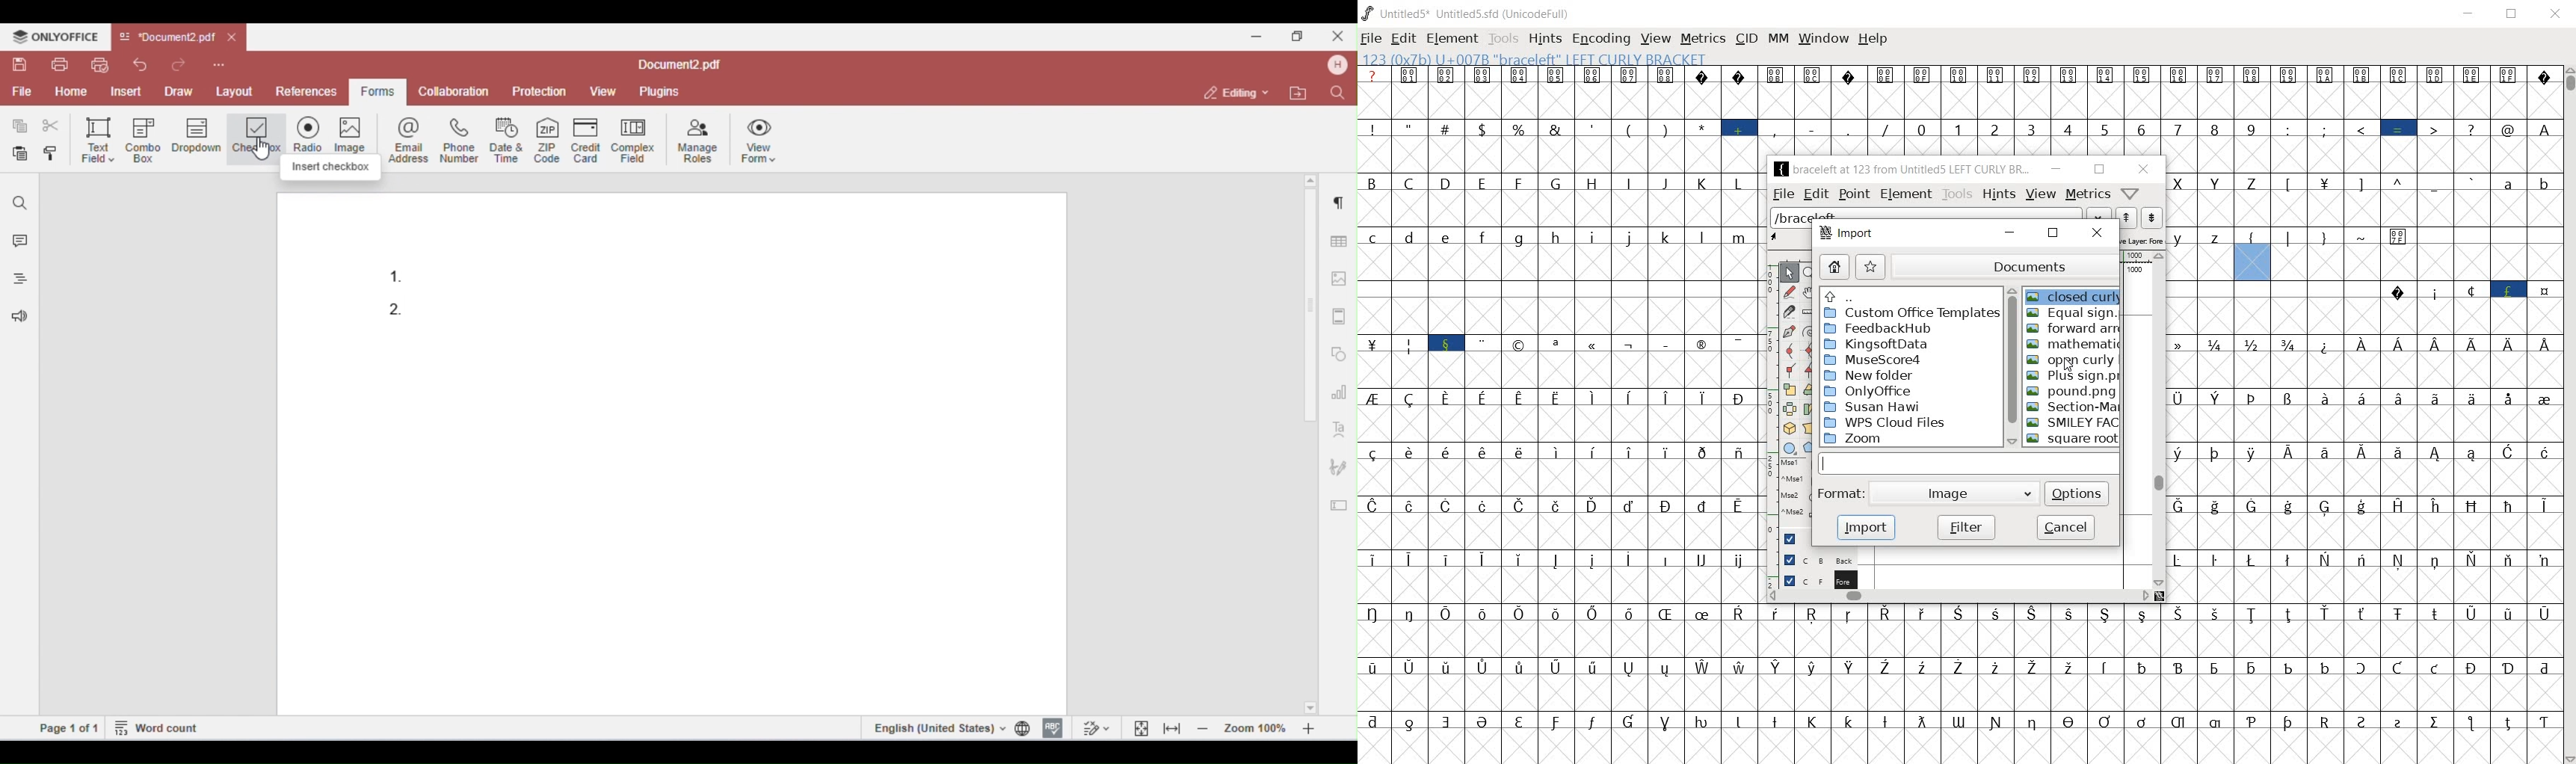 This screenshot has height=784, width=2576. I want to click on cancel, so click(2065, 527).